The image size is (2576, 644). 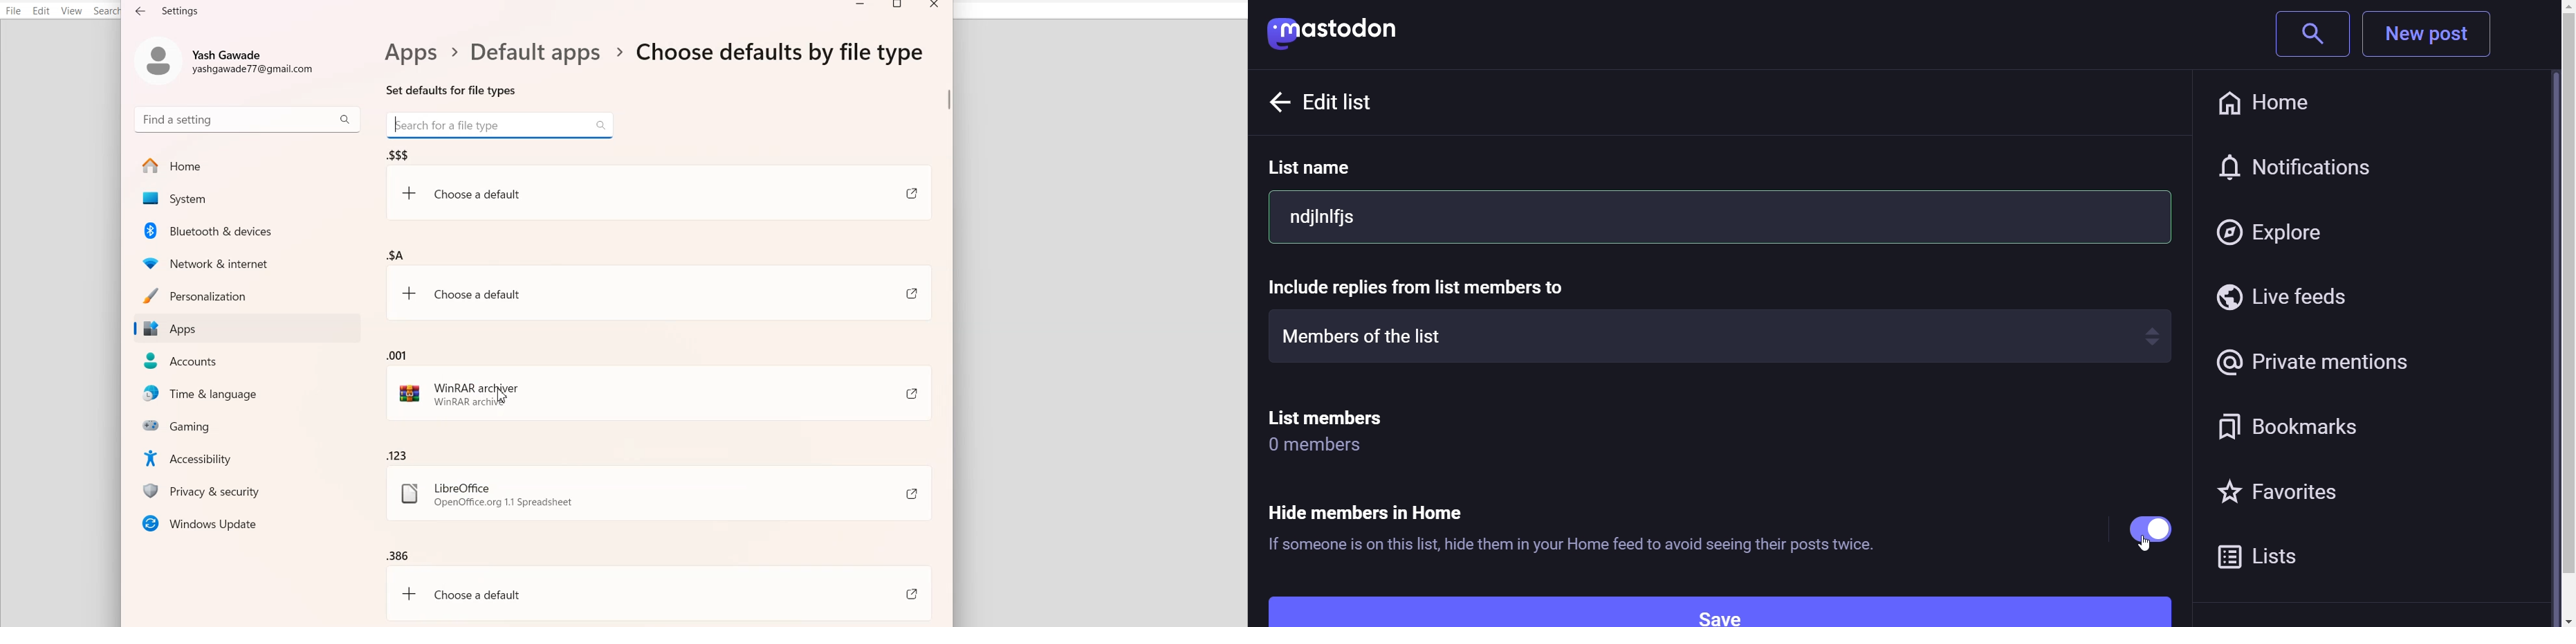 What do you see at coordinates (251, 490) in the screenshot?
I see `Privacy & security` at bounding box center [251, 490].